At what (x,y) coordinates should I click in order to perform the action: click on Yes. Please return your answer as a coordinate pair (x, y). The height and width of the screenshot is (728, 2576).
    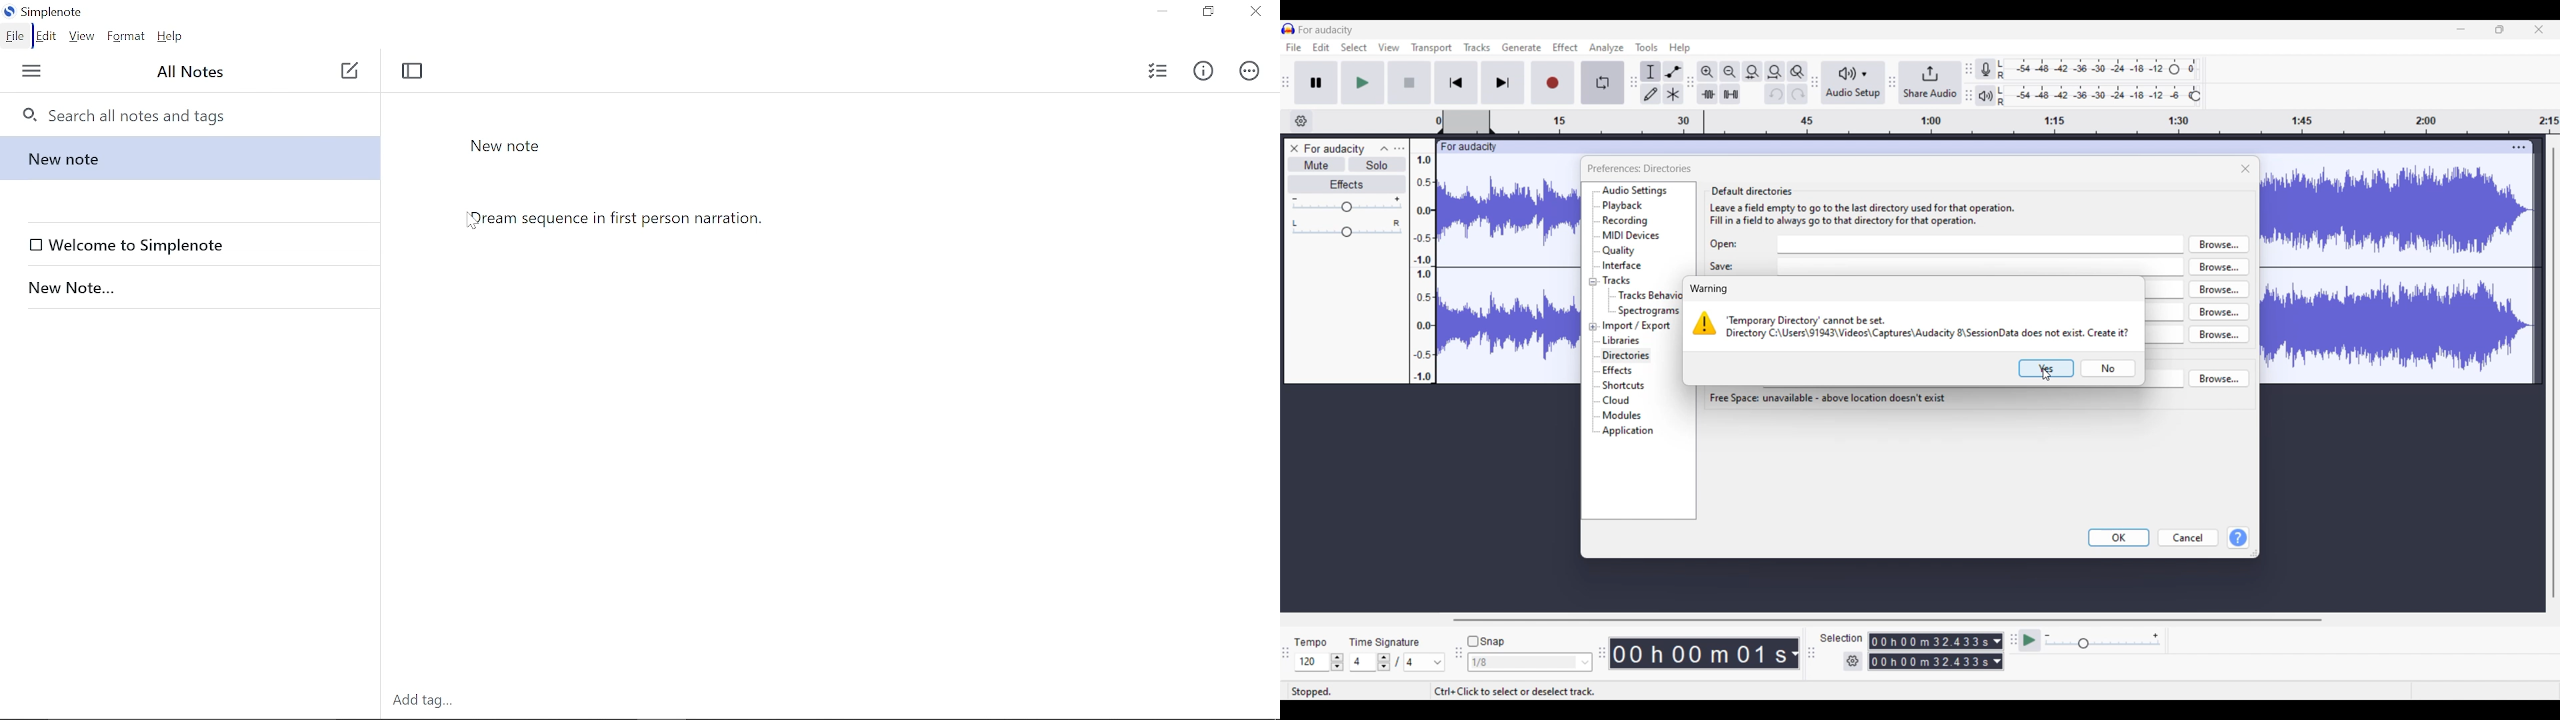
    Looking at the image, I should click on (2046, 369).